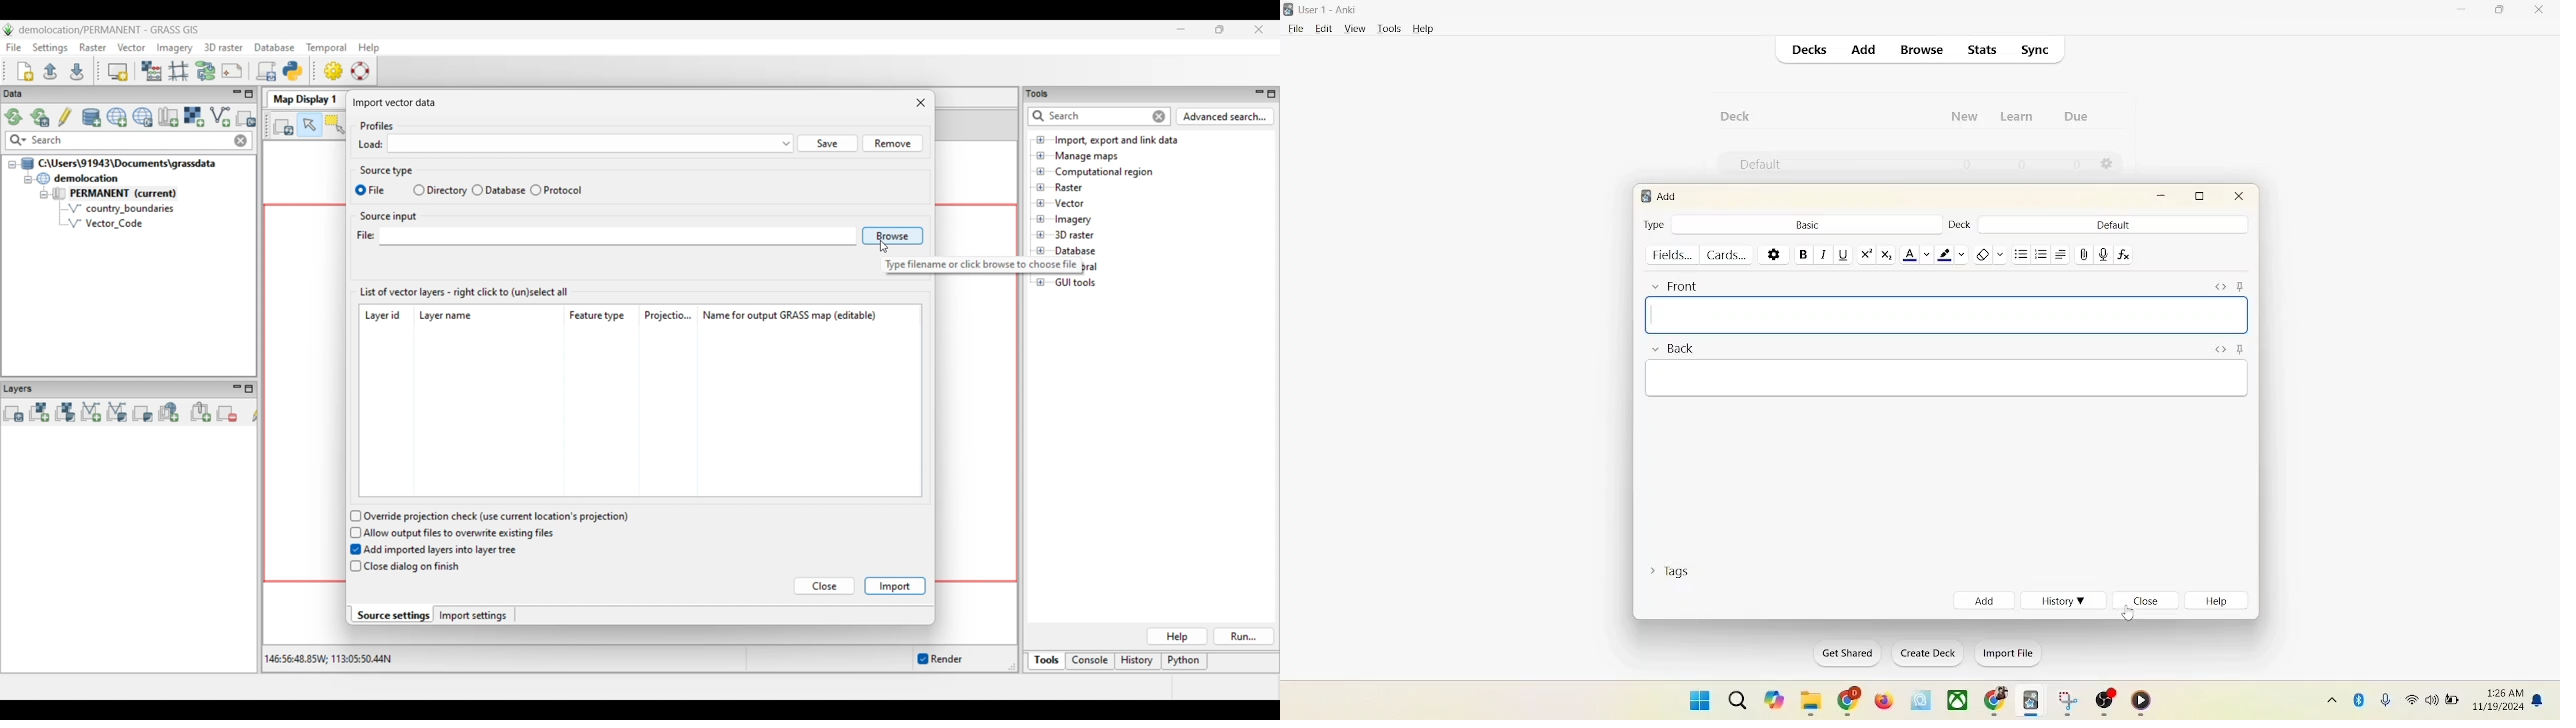 The height and width of the screenshot is (728, 2576). What do you see at coordinates (1655, 224) in the screenshot?
I see `type` at bounding box center [1655, 224].